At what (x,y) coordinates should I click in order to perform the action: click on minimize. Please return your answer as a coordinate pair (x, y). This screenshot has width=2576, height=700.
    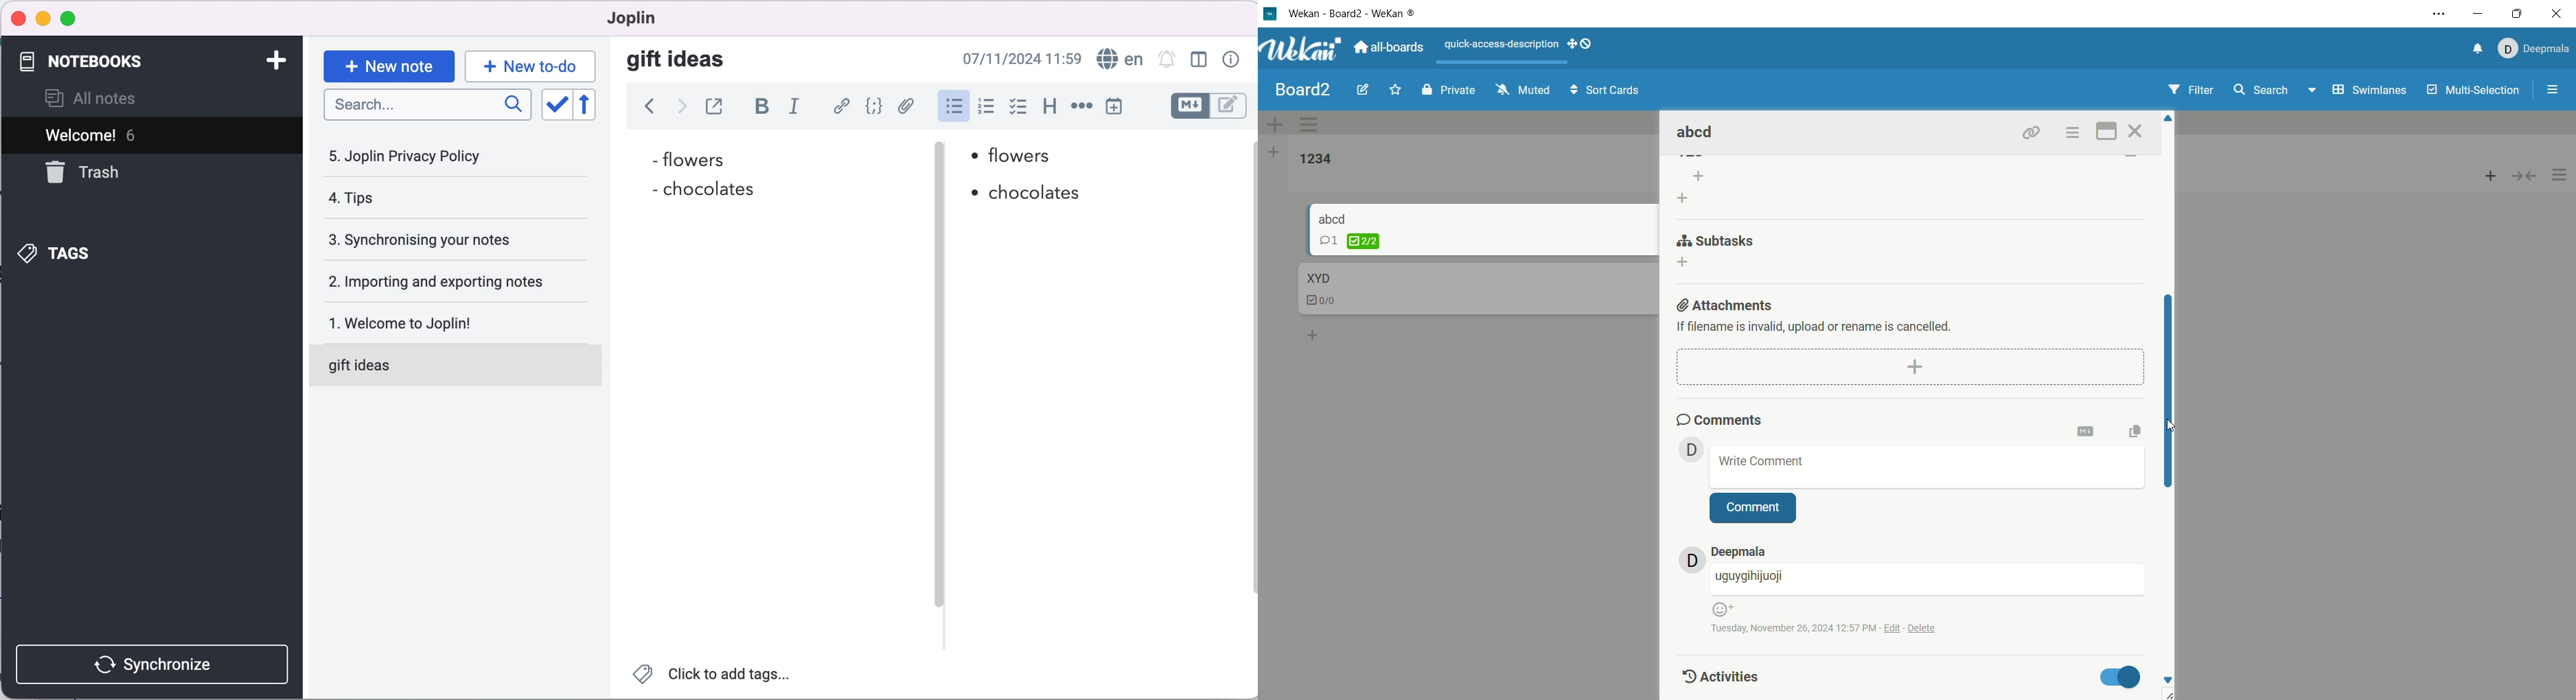
    Looking at the image, I should click on (43, 17).